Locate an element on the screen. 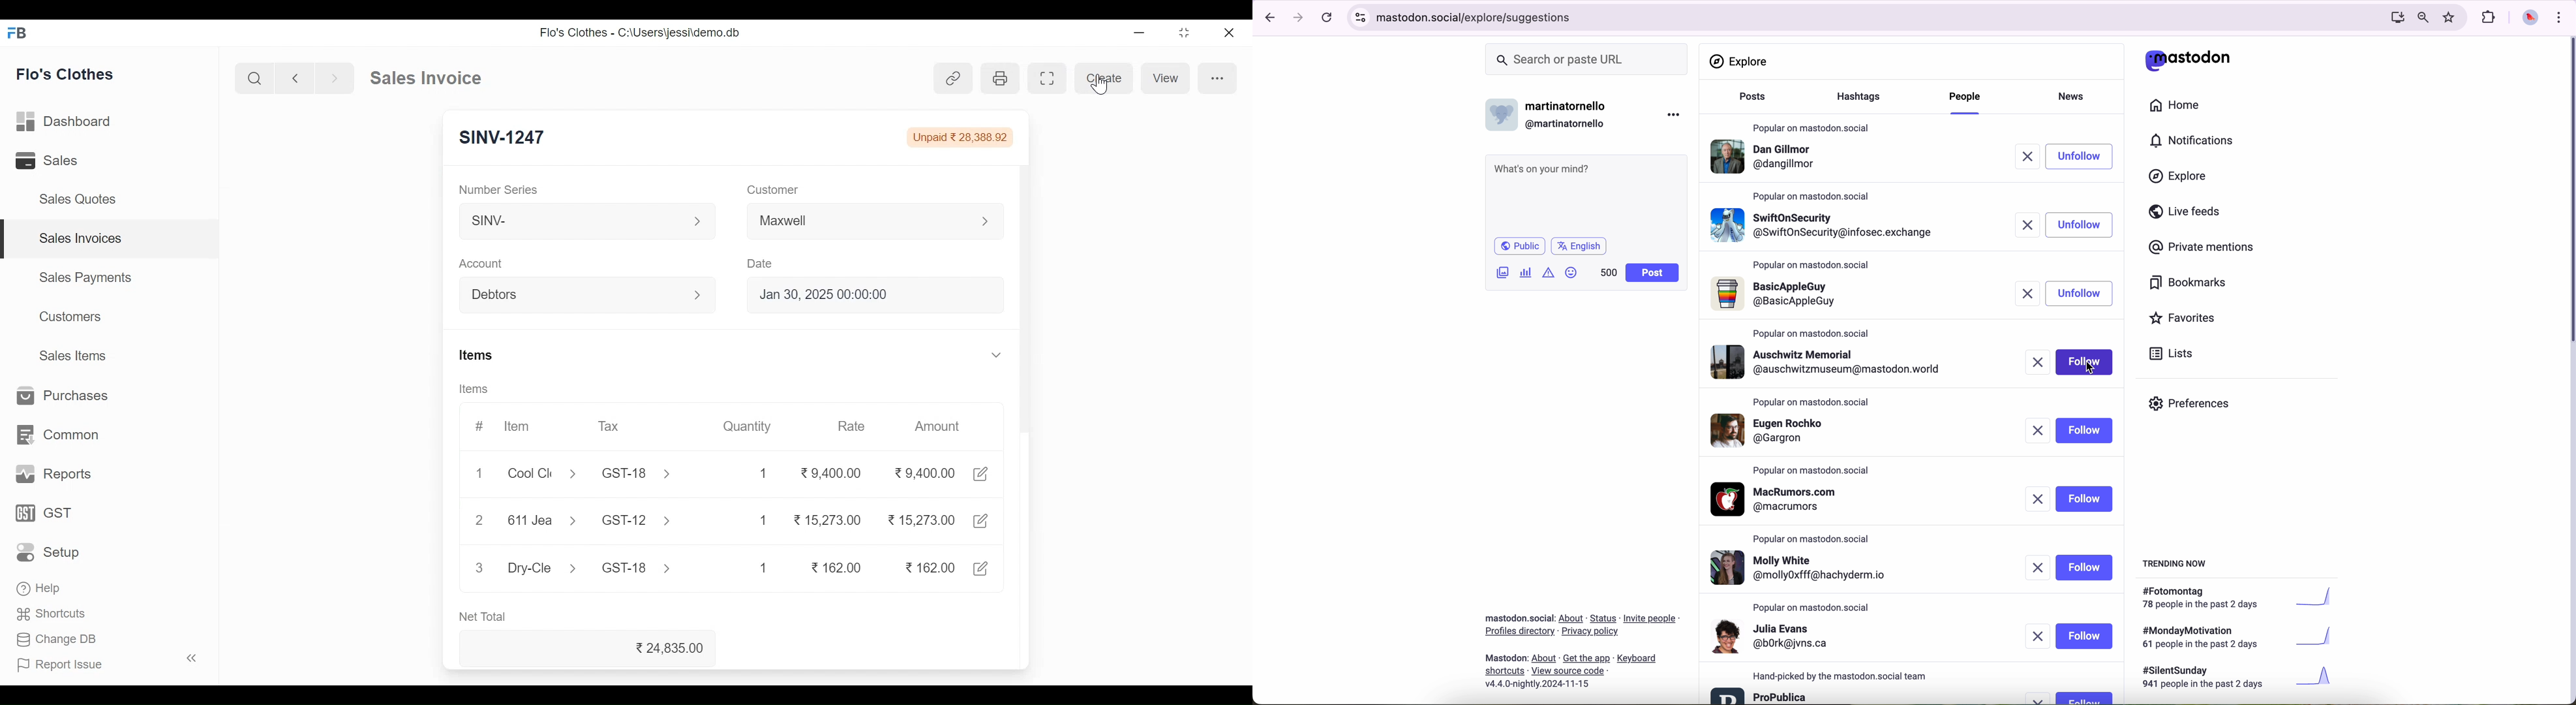 The image size is (2576, 728). follow button is located at coordinates (2085, 498).